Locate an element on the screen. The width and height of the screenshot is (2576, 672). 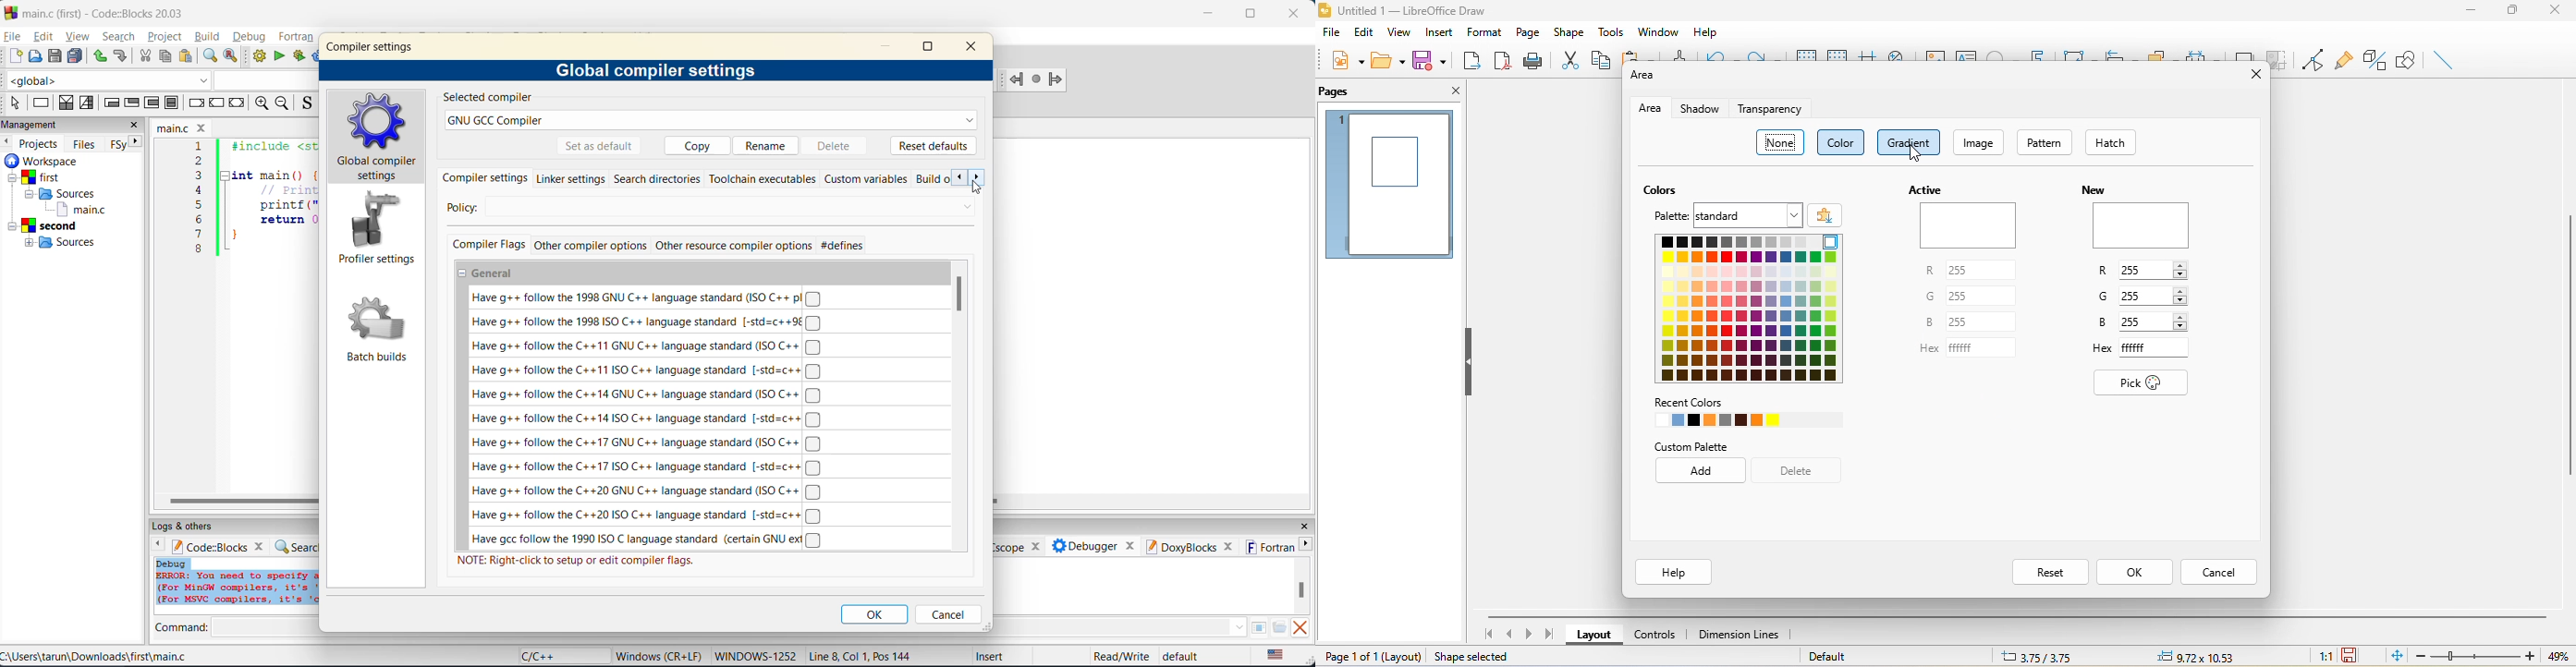
previous is located at coordinates (8, 142).